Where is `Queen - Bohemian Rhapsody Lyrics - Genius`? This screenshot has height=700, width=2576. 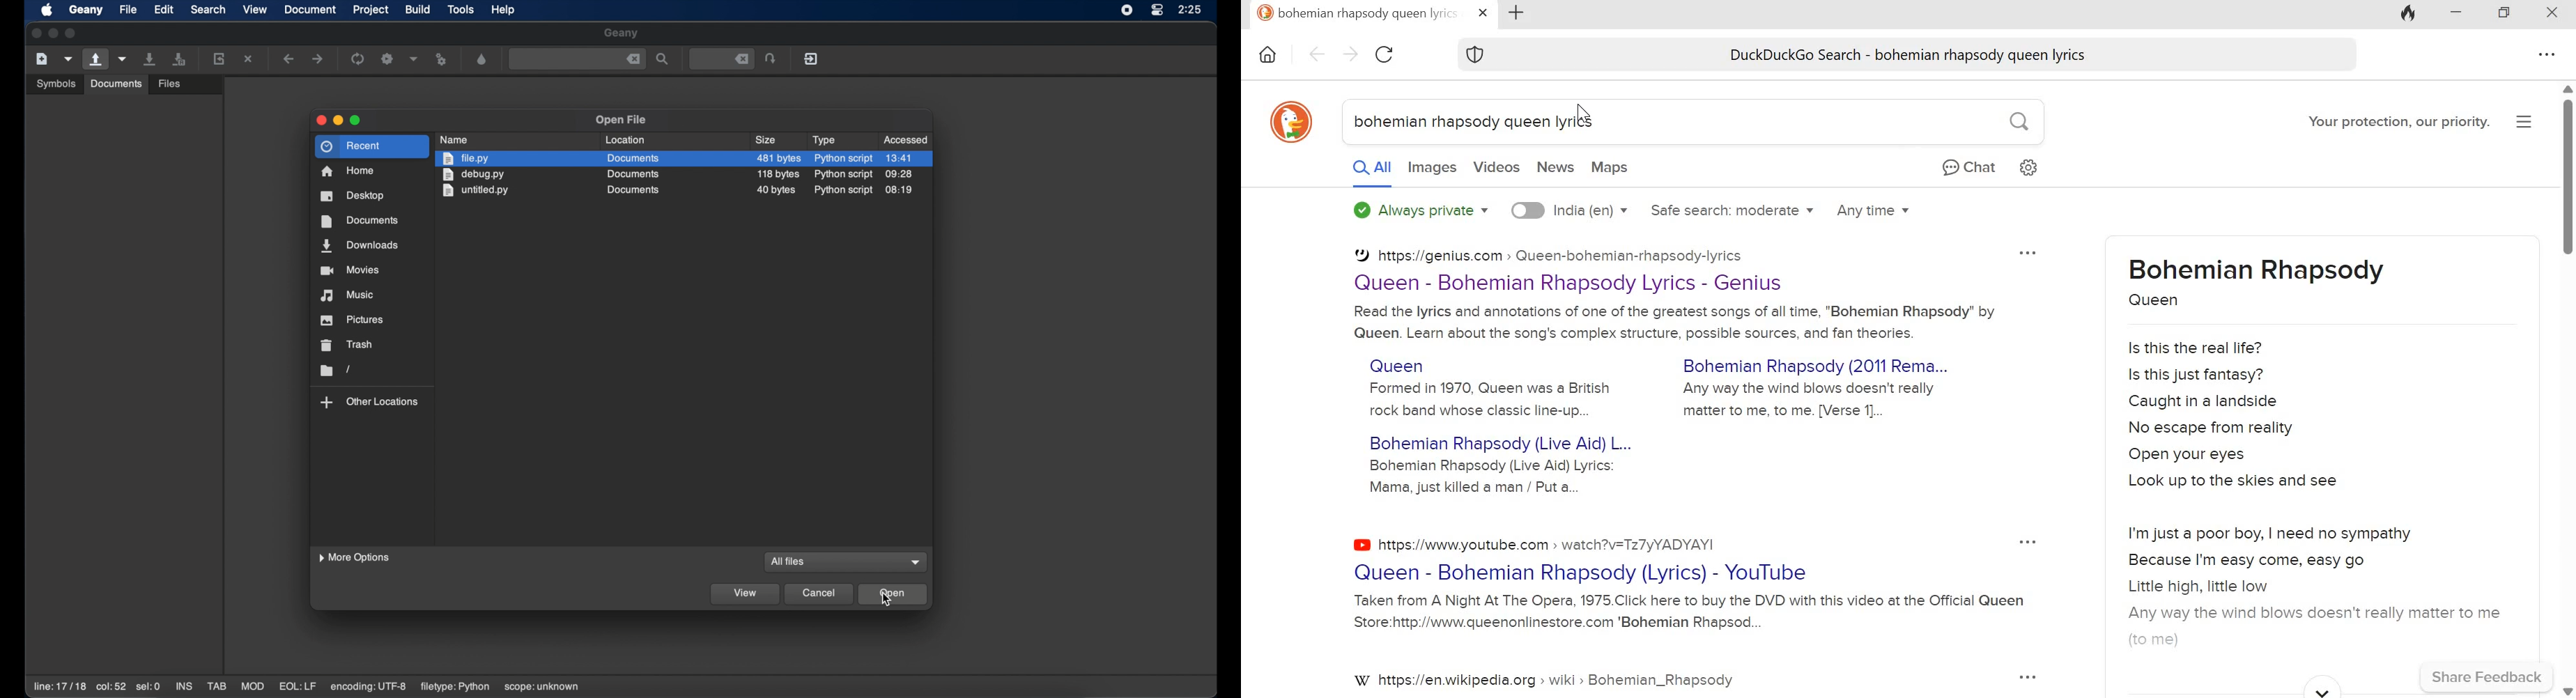 Queen - Bohemian Rhapsody Lyrics - Genius is located at coordinates (1571, 284).